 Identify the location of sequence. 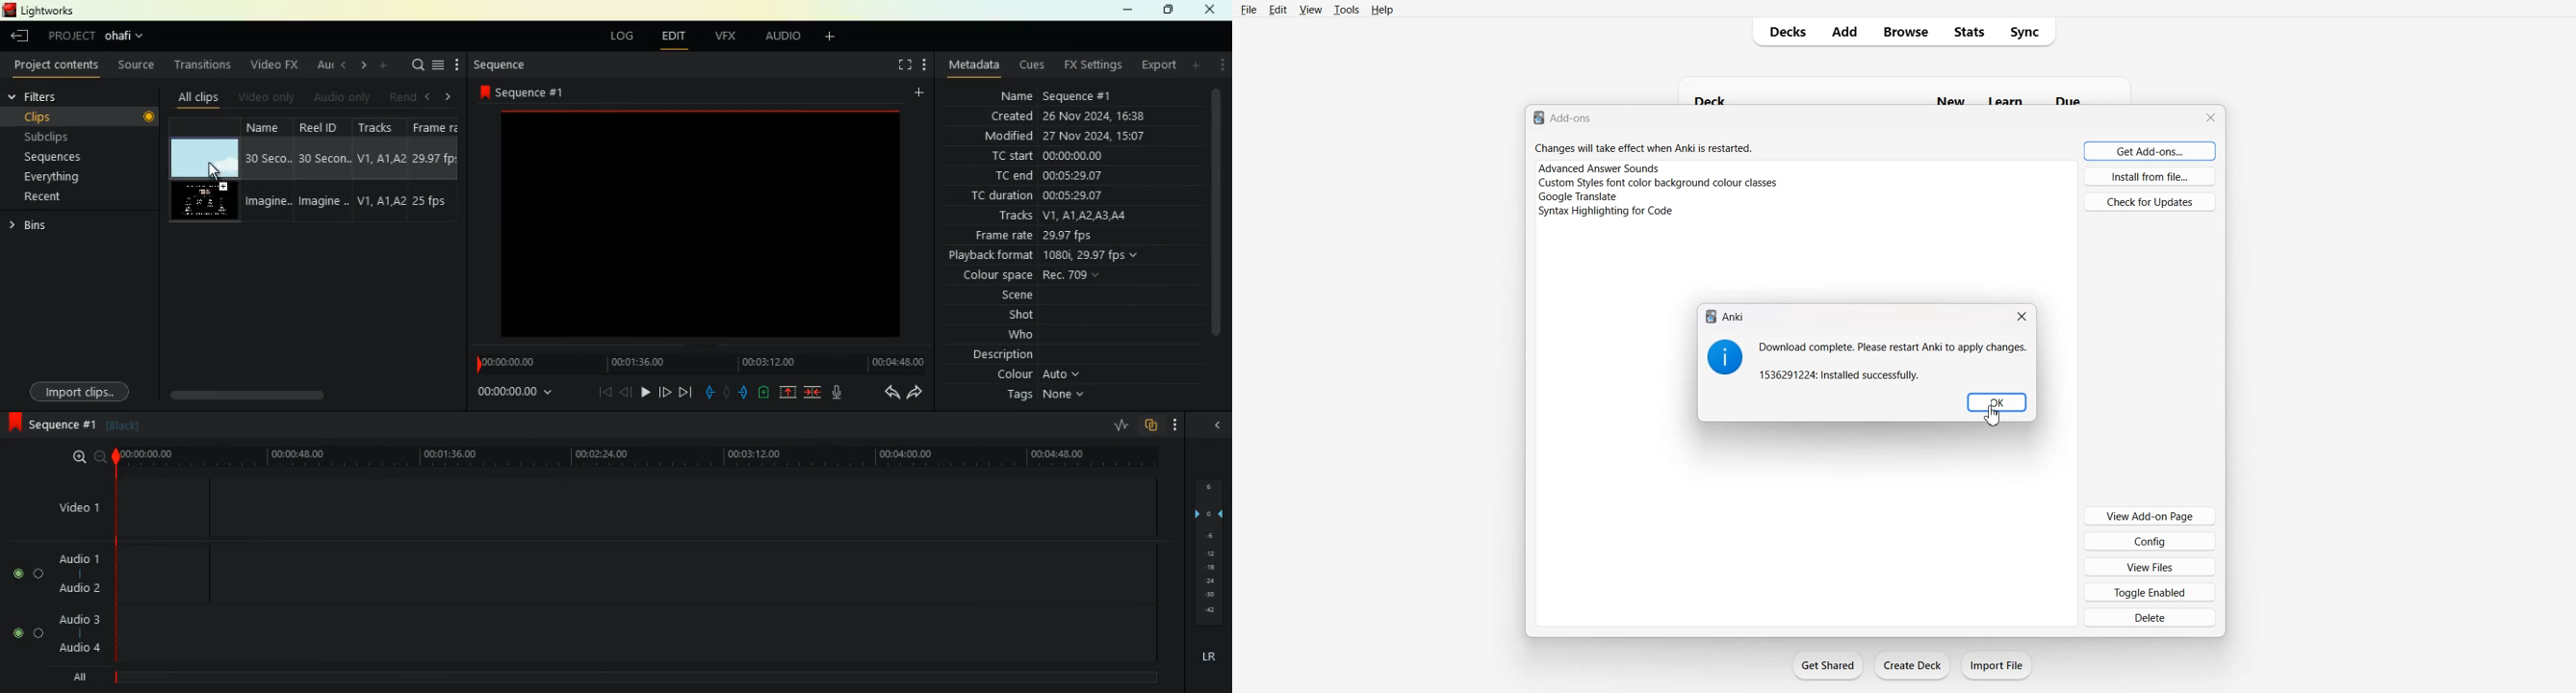
(502, 65).